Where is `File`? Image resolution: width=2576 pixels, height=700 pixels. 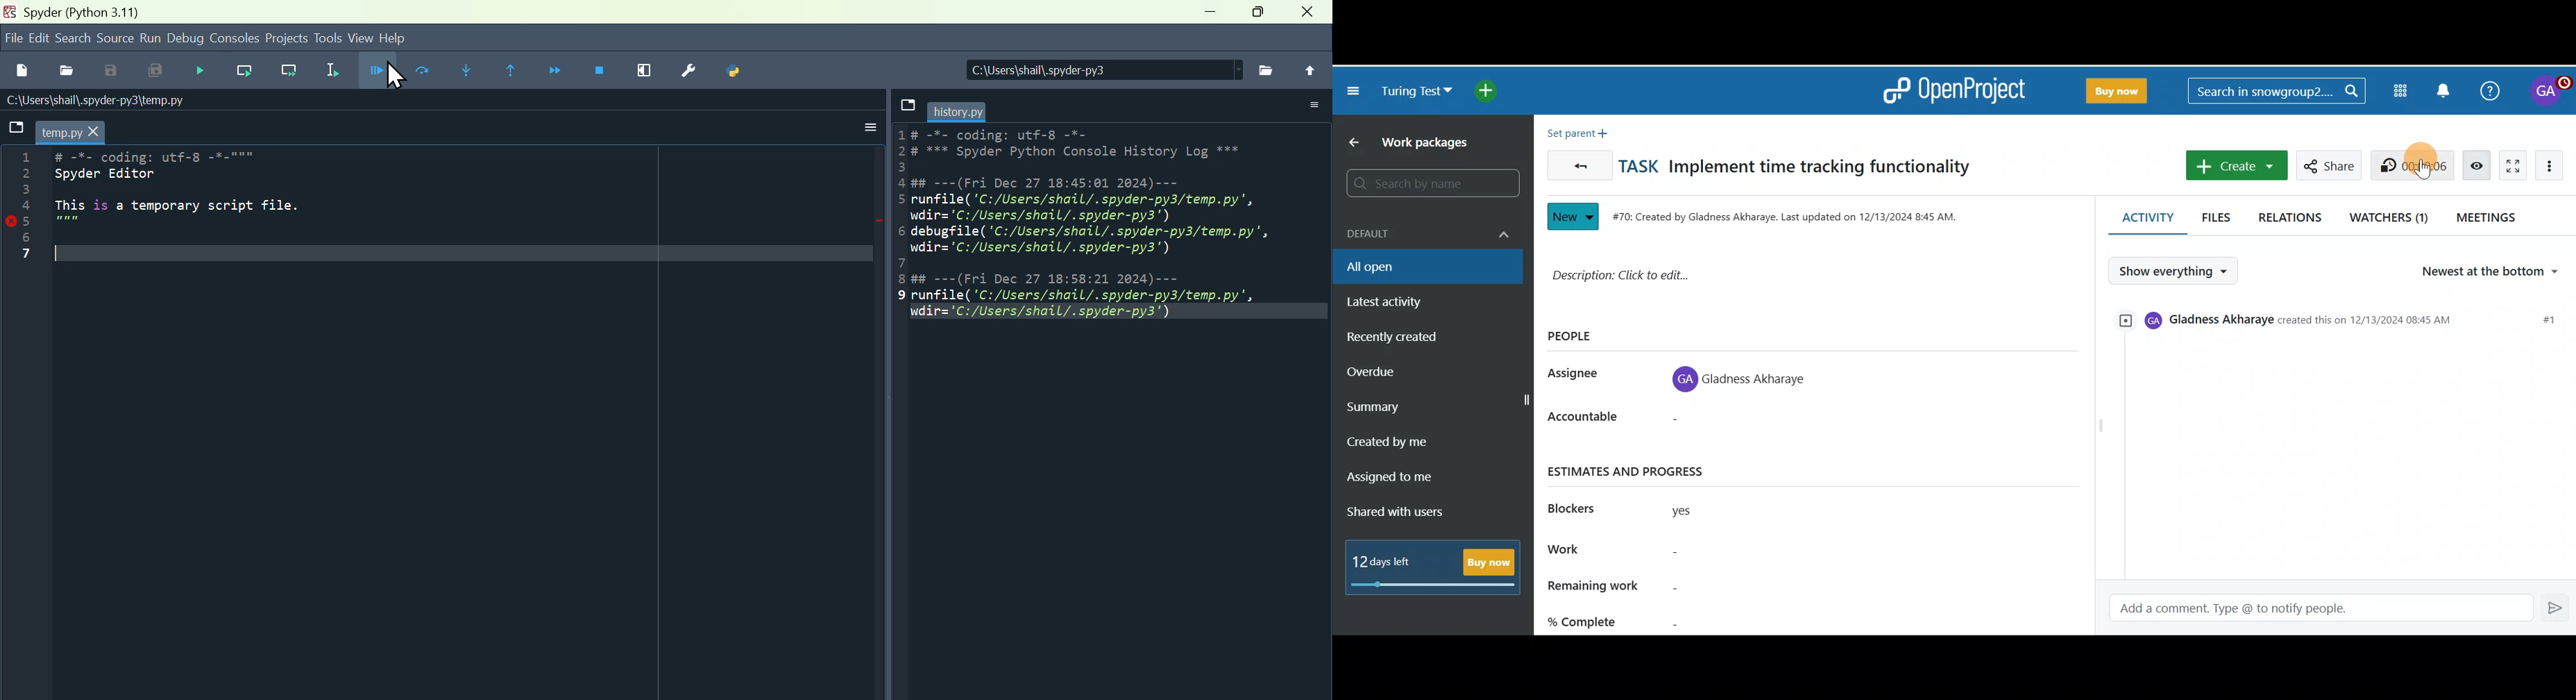
File is located at coordinates (25, 73).